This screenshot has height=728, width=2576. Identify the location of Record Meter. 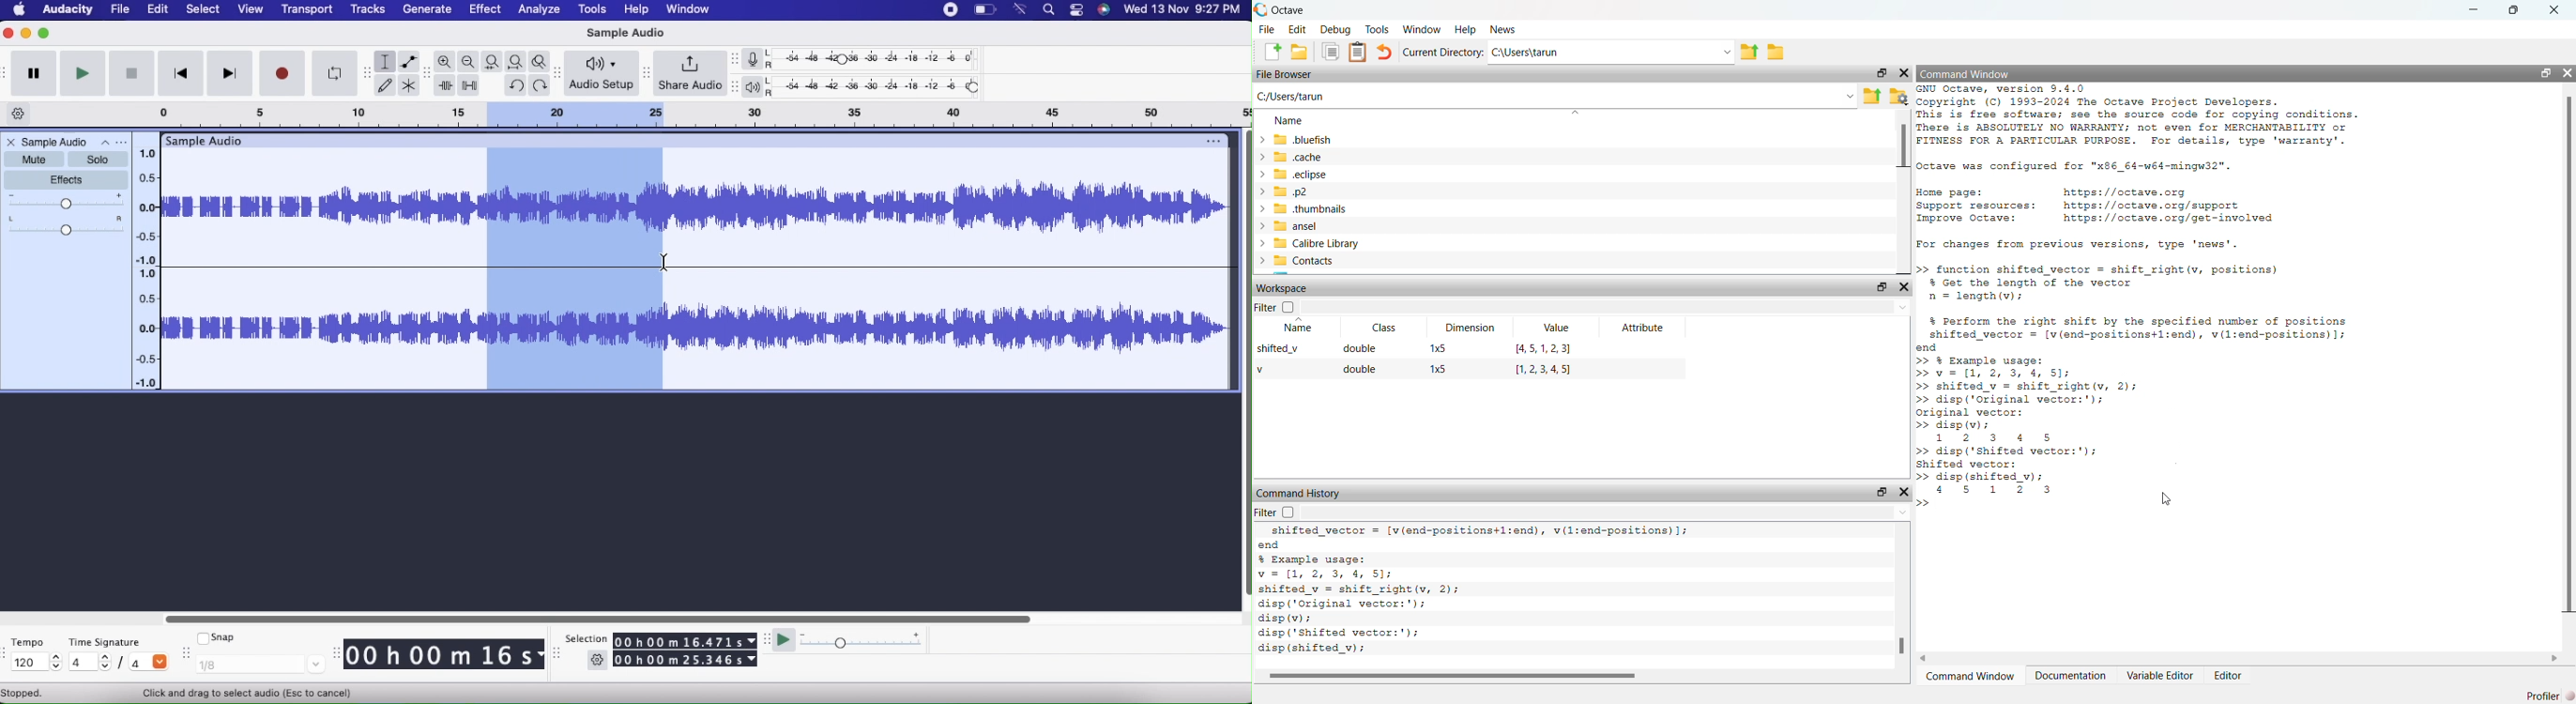
(758, 59).